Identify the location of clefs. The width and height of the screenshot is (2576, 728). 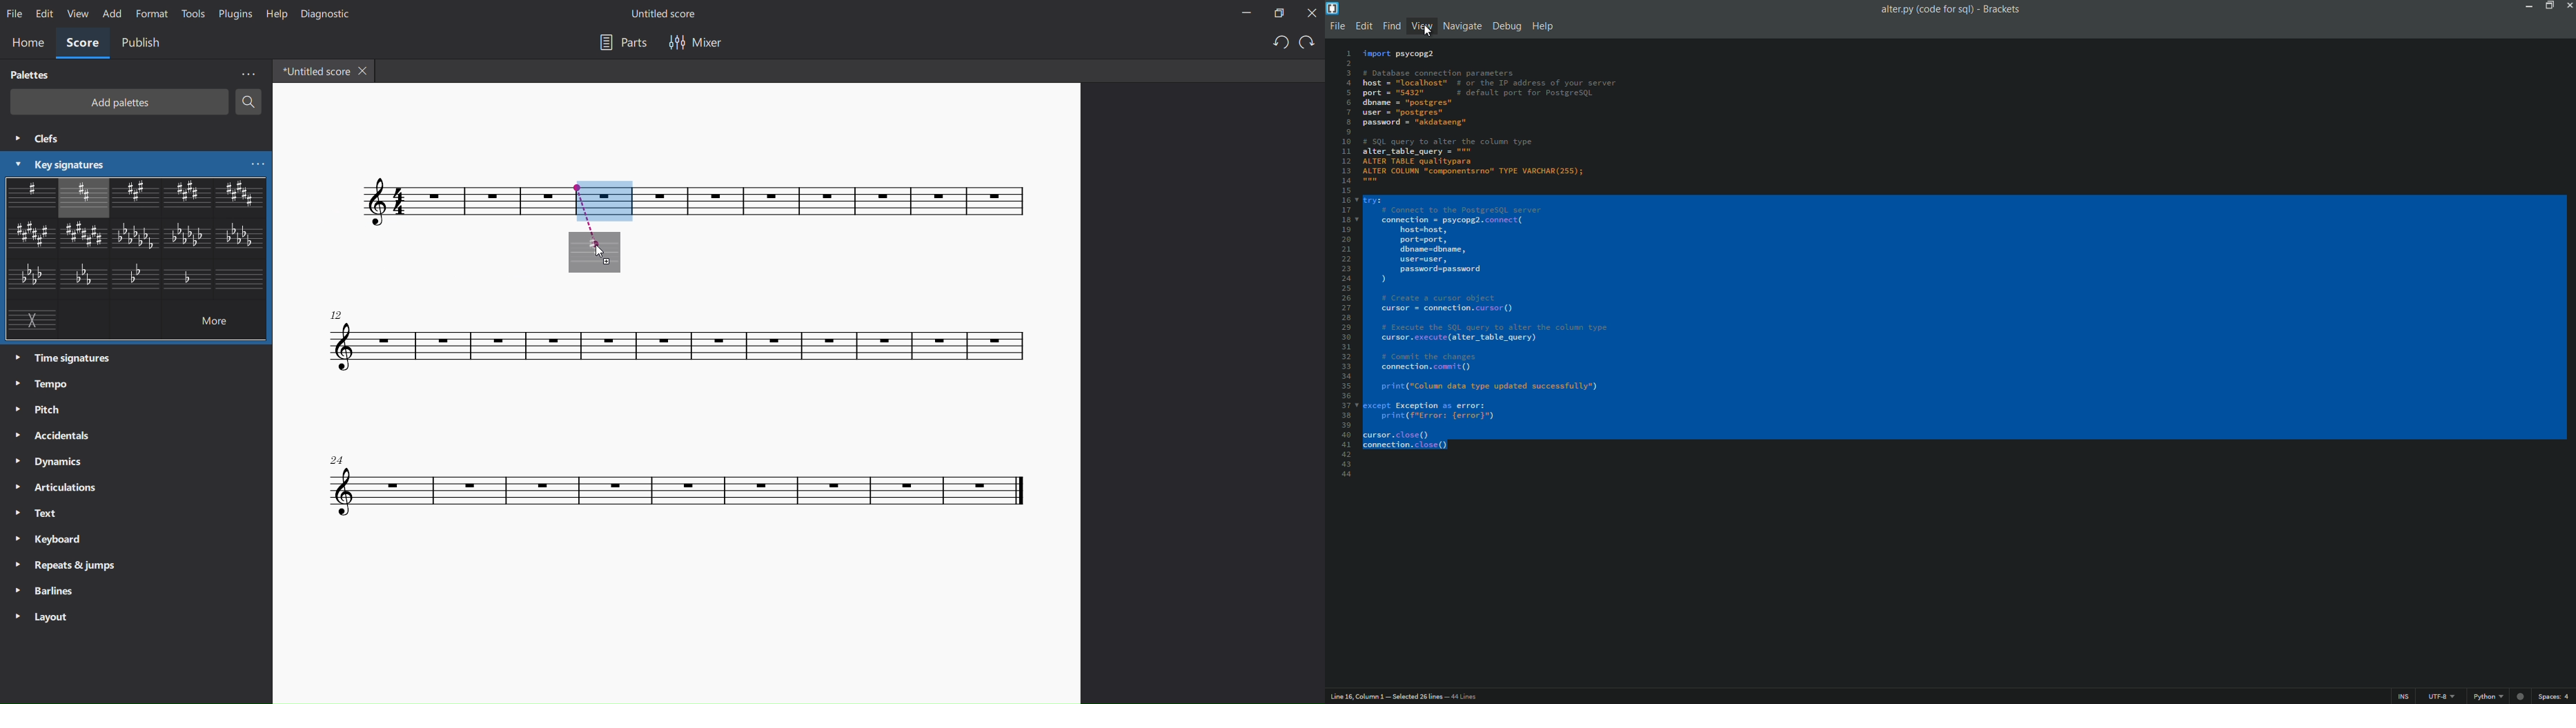
(41, 137).